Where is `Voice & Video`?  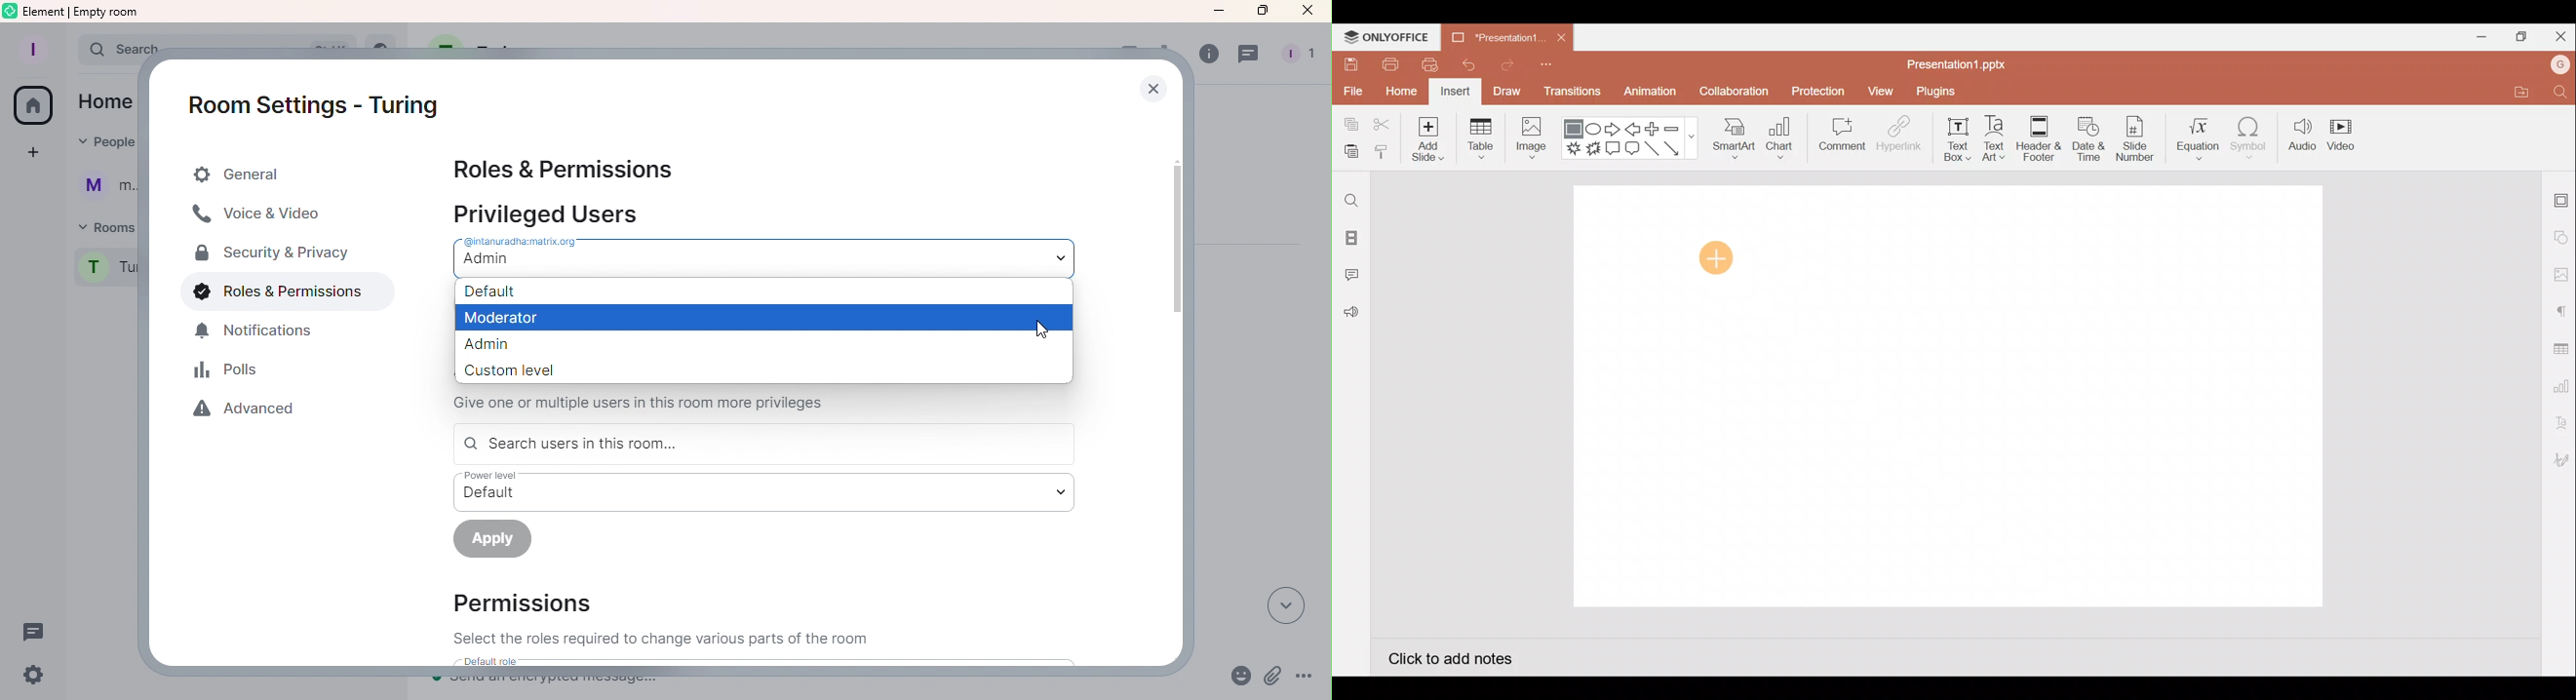 Voice & Video is located at coordinates (280, 214).